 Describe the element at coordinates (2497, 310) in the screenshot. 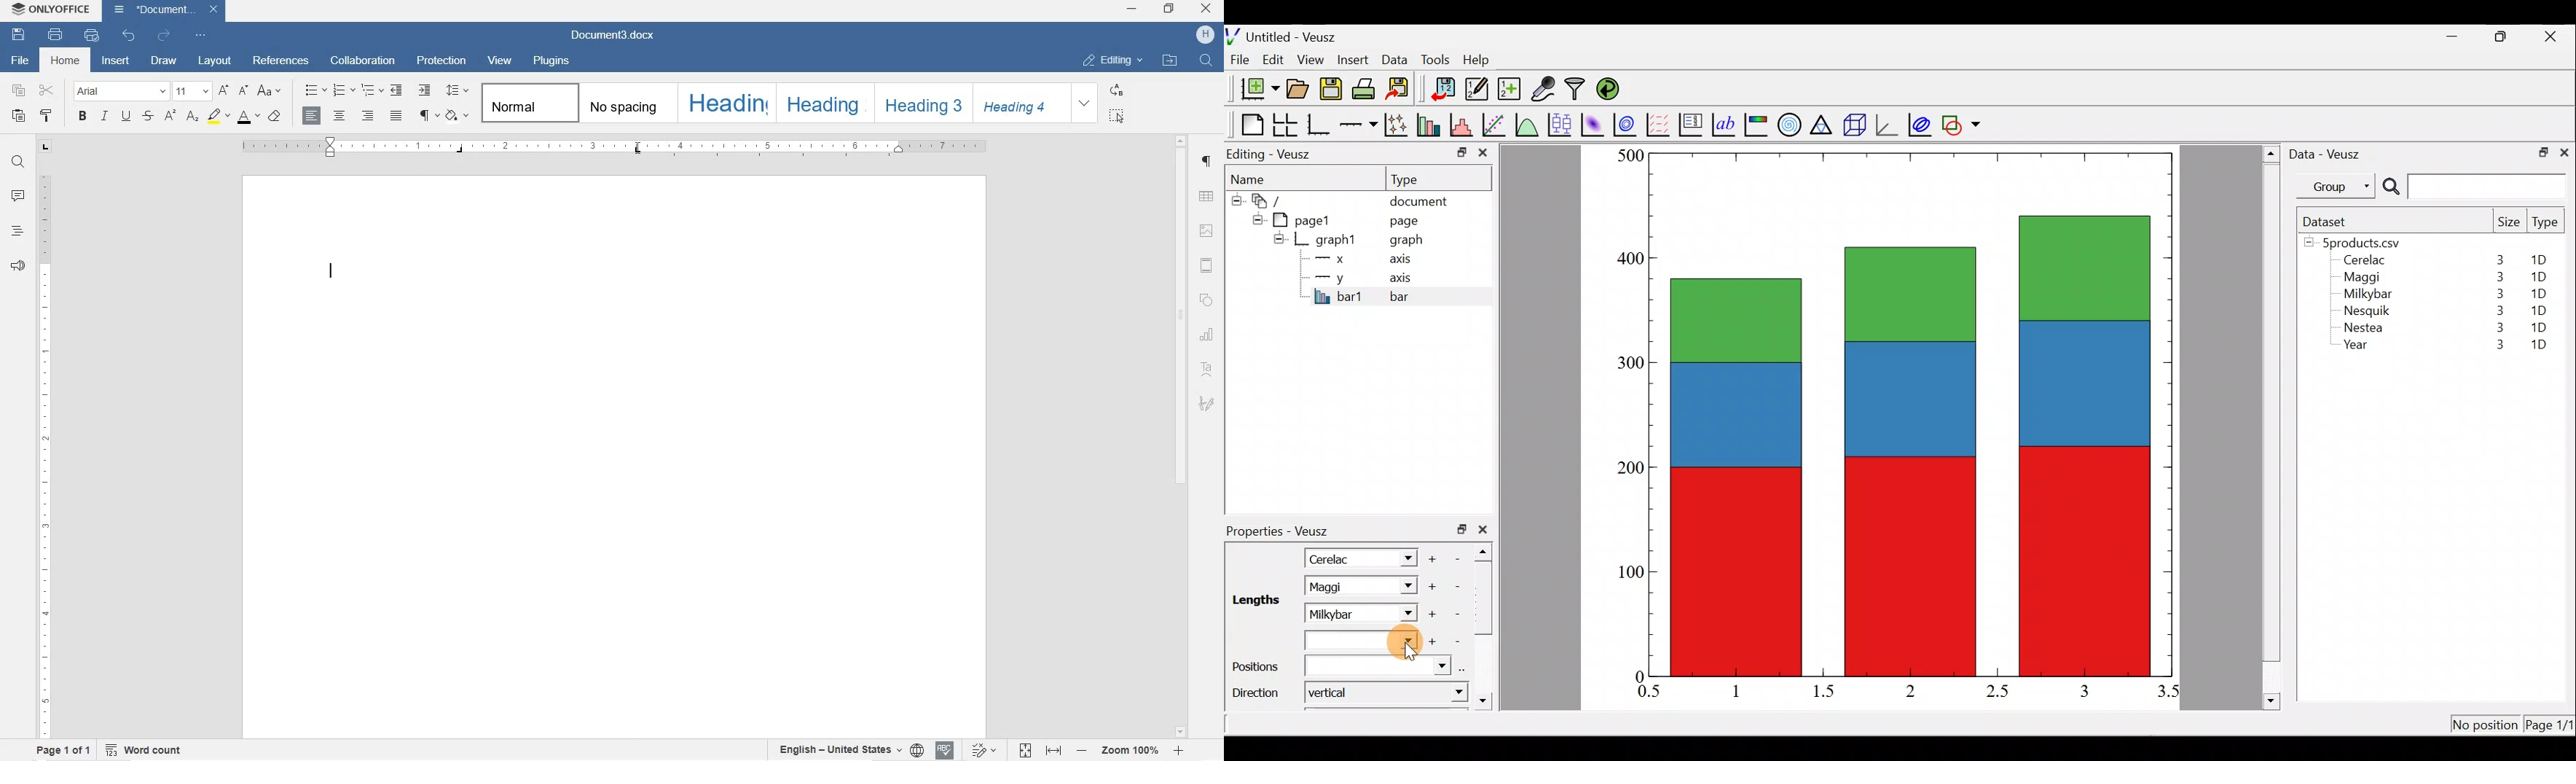

I see `3` at that location.